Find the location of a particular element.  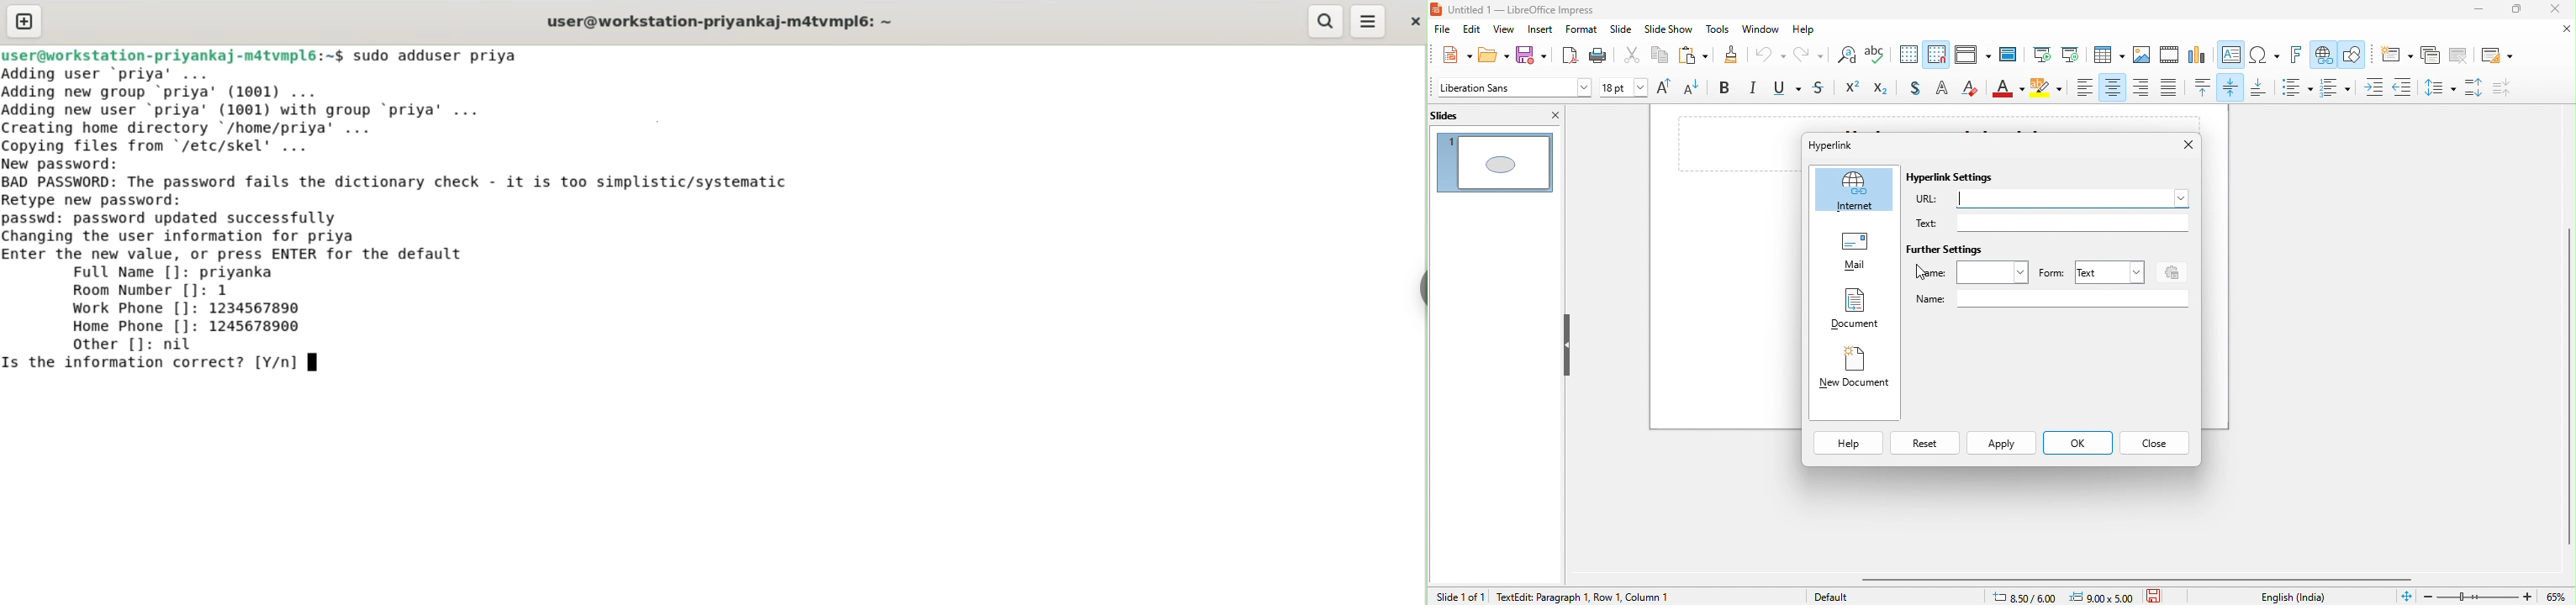

text edit paragraph 1 row 1 column 1 is located at coordinates (1628, 596).